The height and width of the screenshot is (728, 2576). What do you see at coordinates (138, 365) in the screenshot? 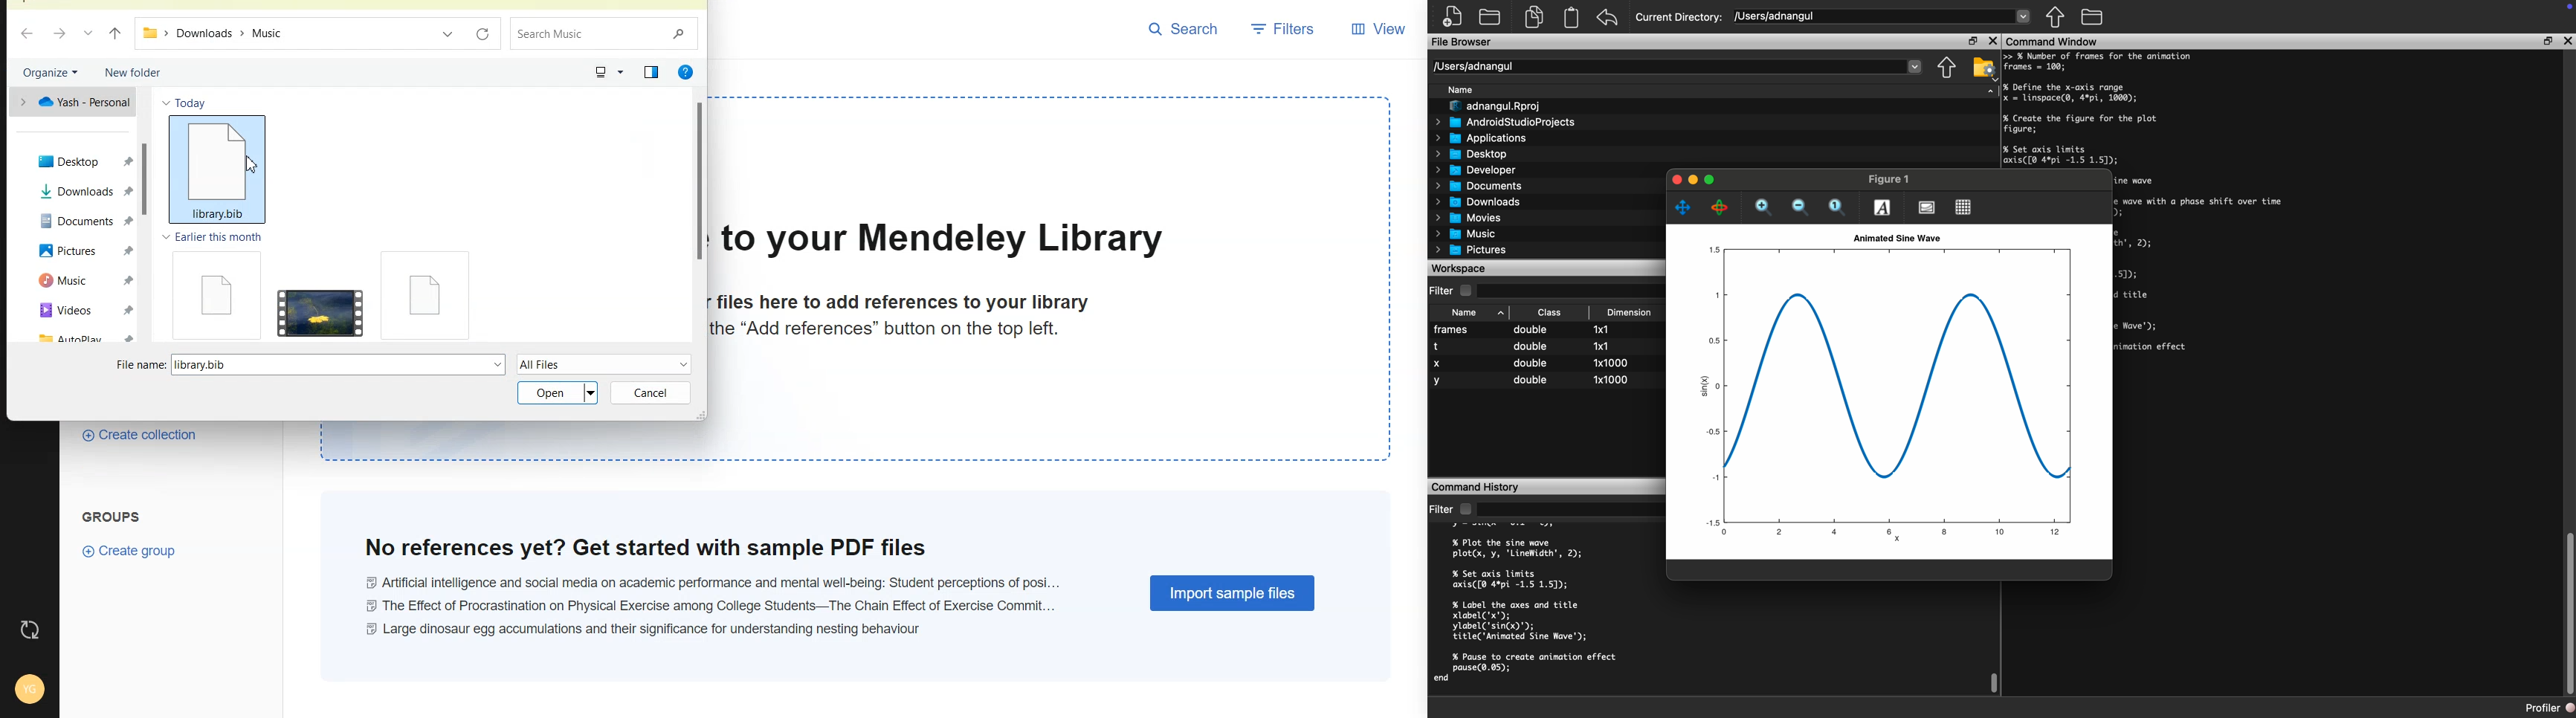
I see `File name` at bounding box center [138, 365].